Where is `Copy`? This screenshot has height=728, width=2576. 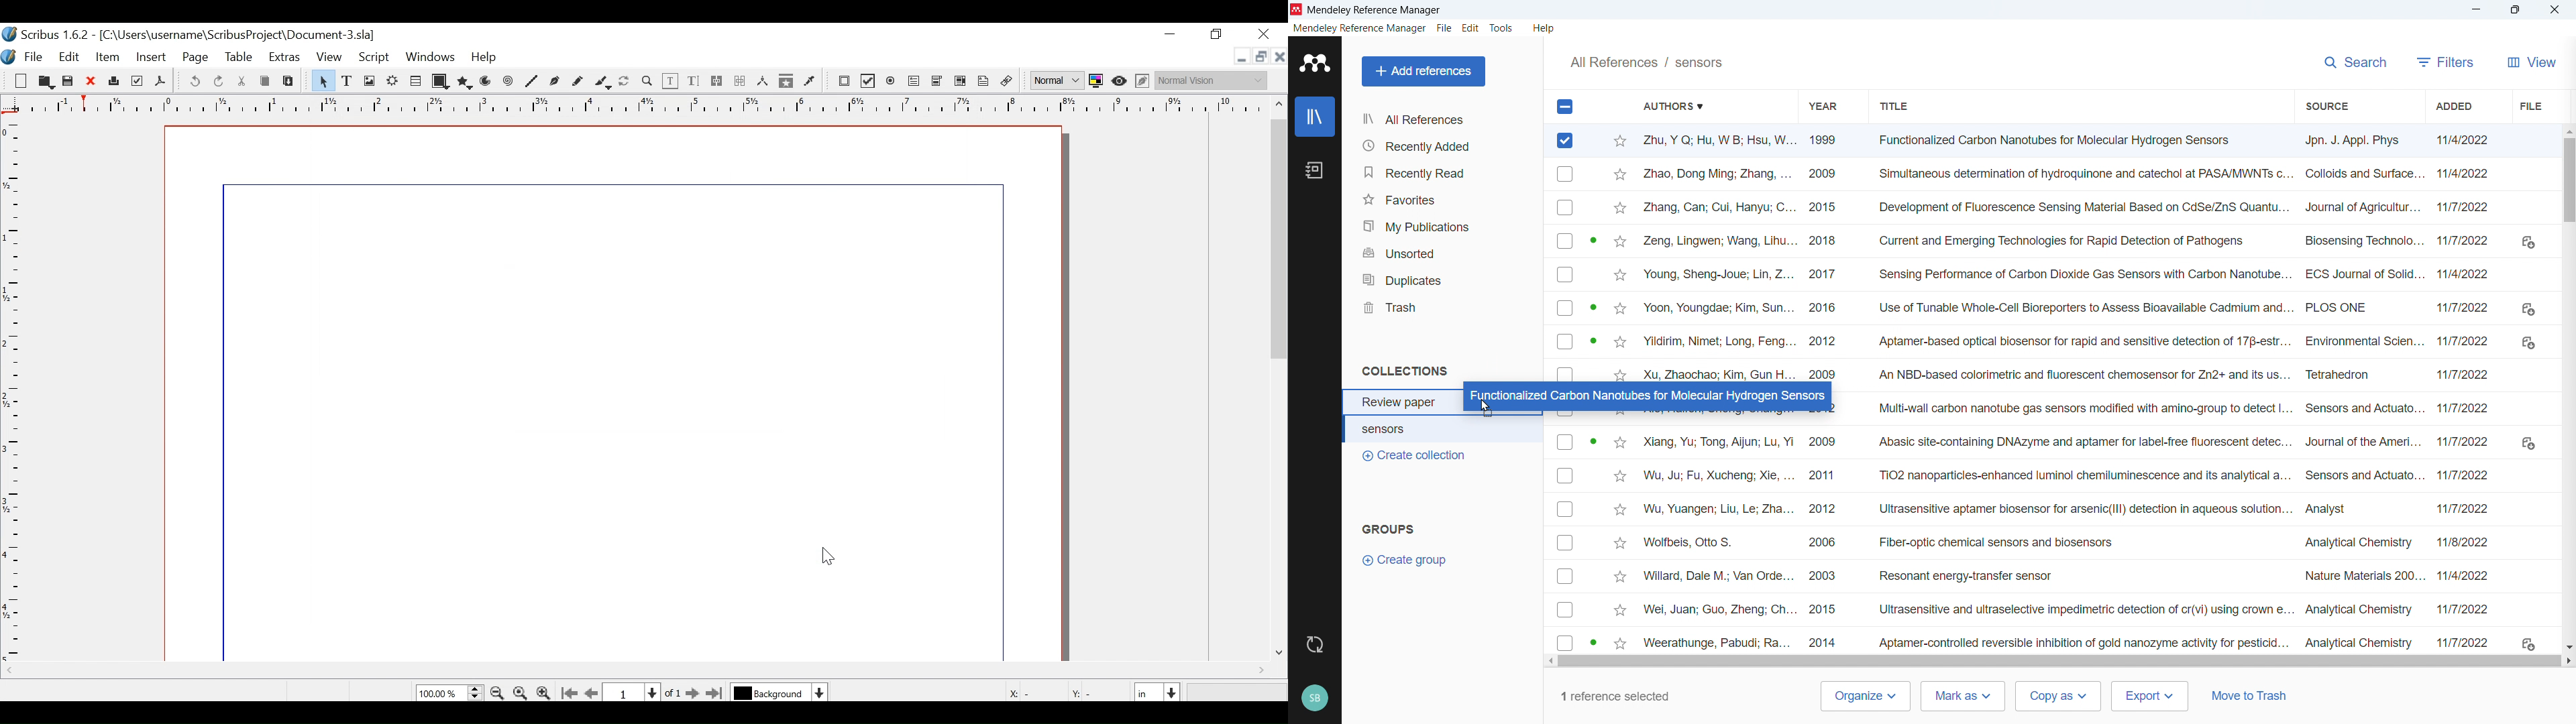 Copy is located at coordinates (264, 81).